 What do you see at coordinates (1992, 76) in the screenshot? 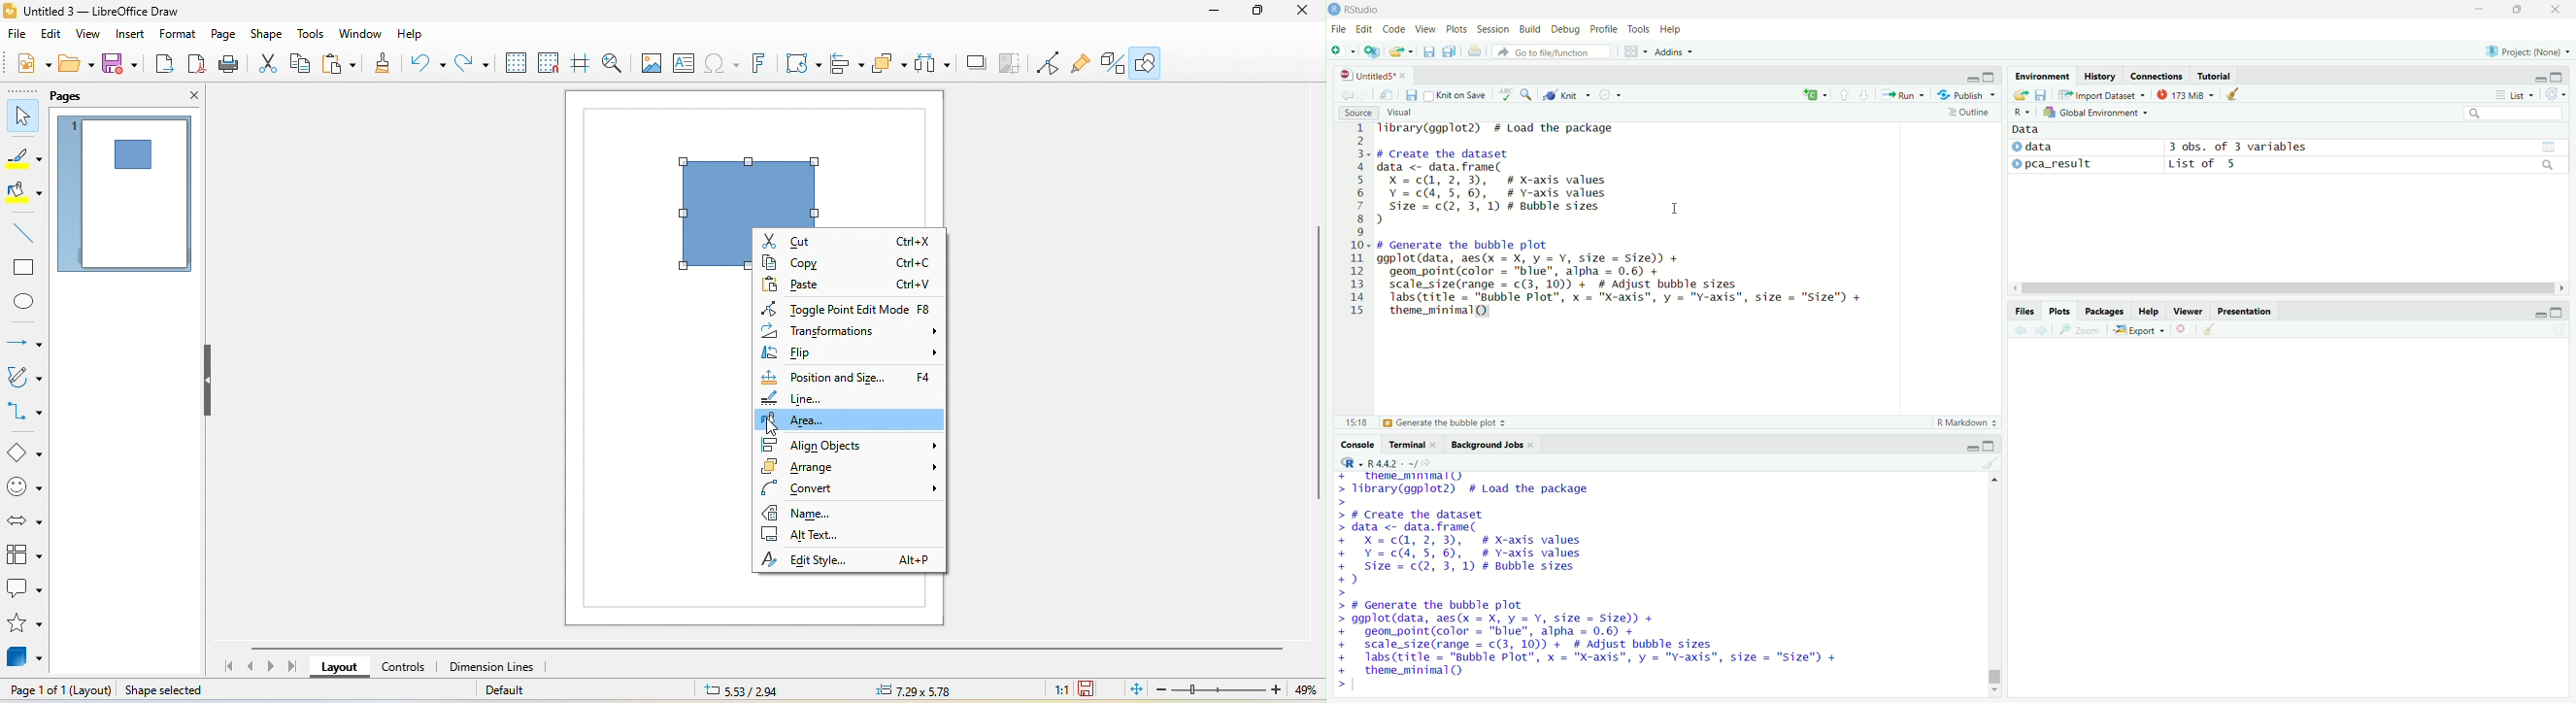
I see `maximize` at bounding box center [1992, 76].